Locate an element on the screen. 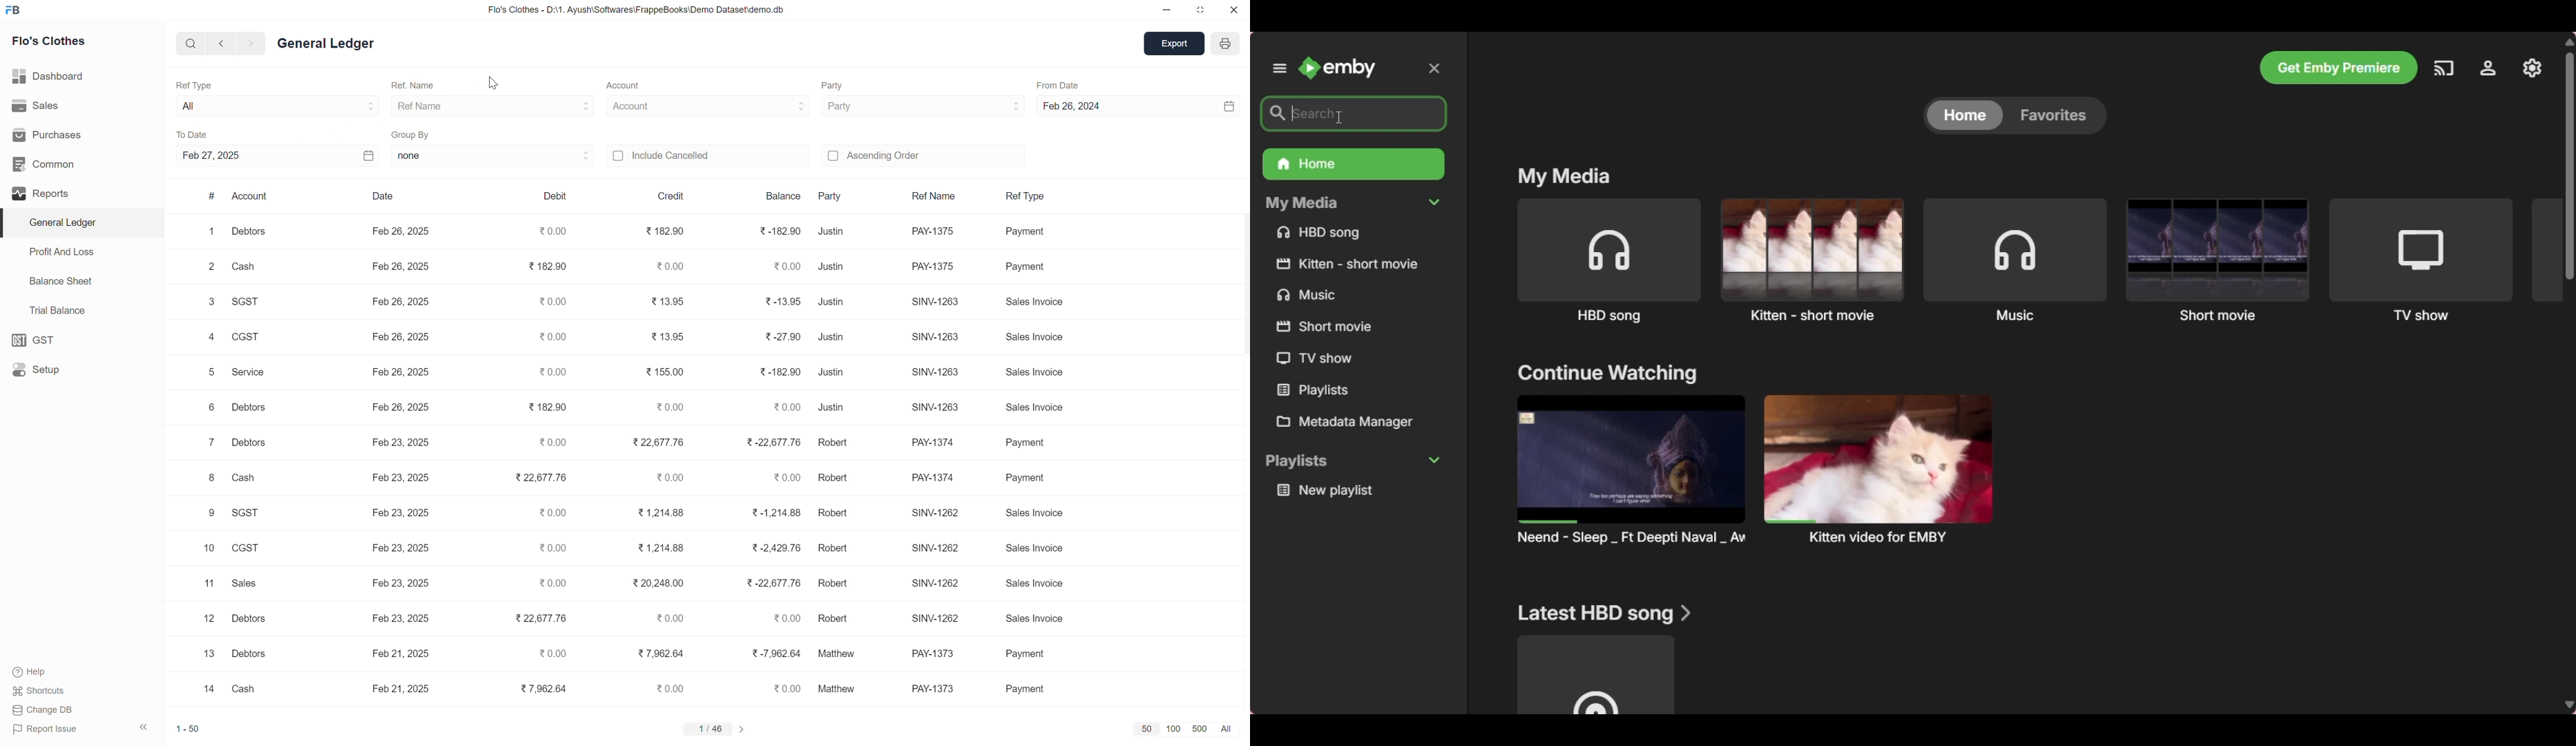  payment is located at coordinates (1025, 268).